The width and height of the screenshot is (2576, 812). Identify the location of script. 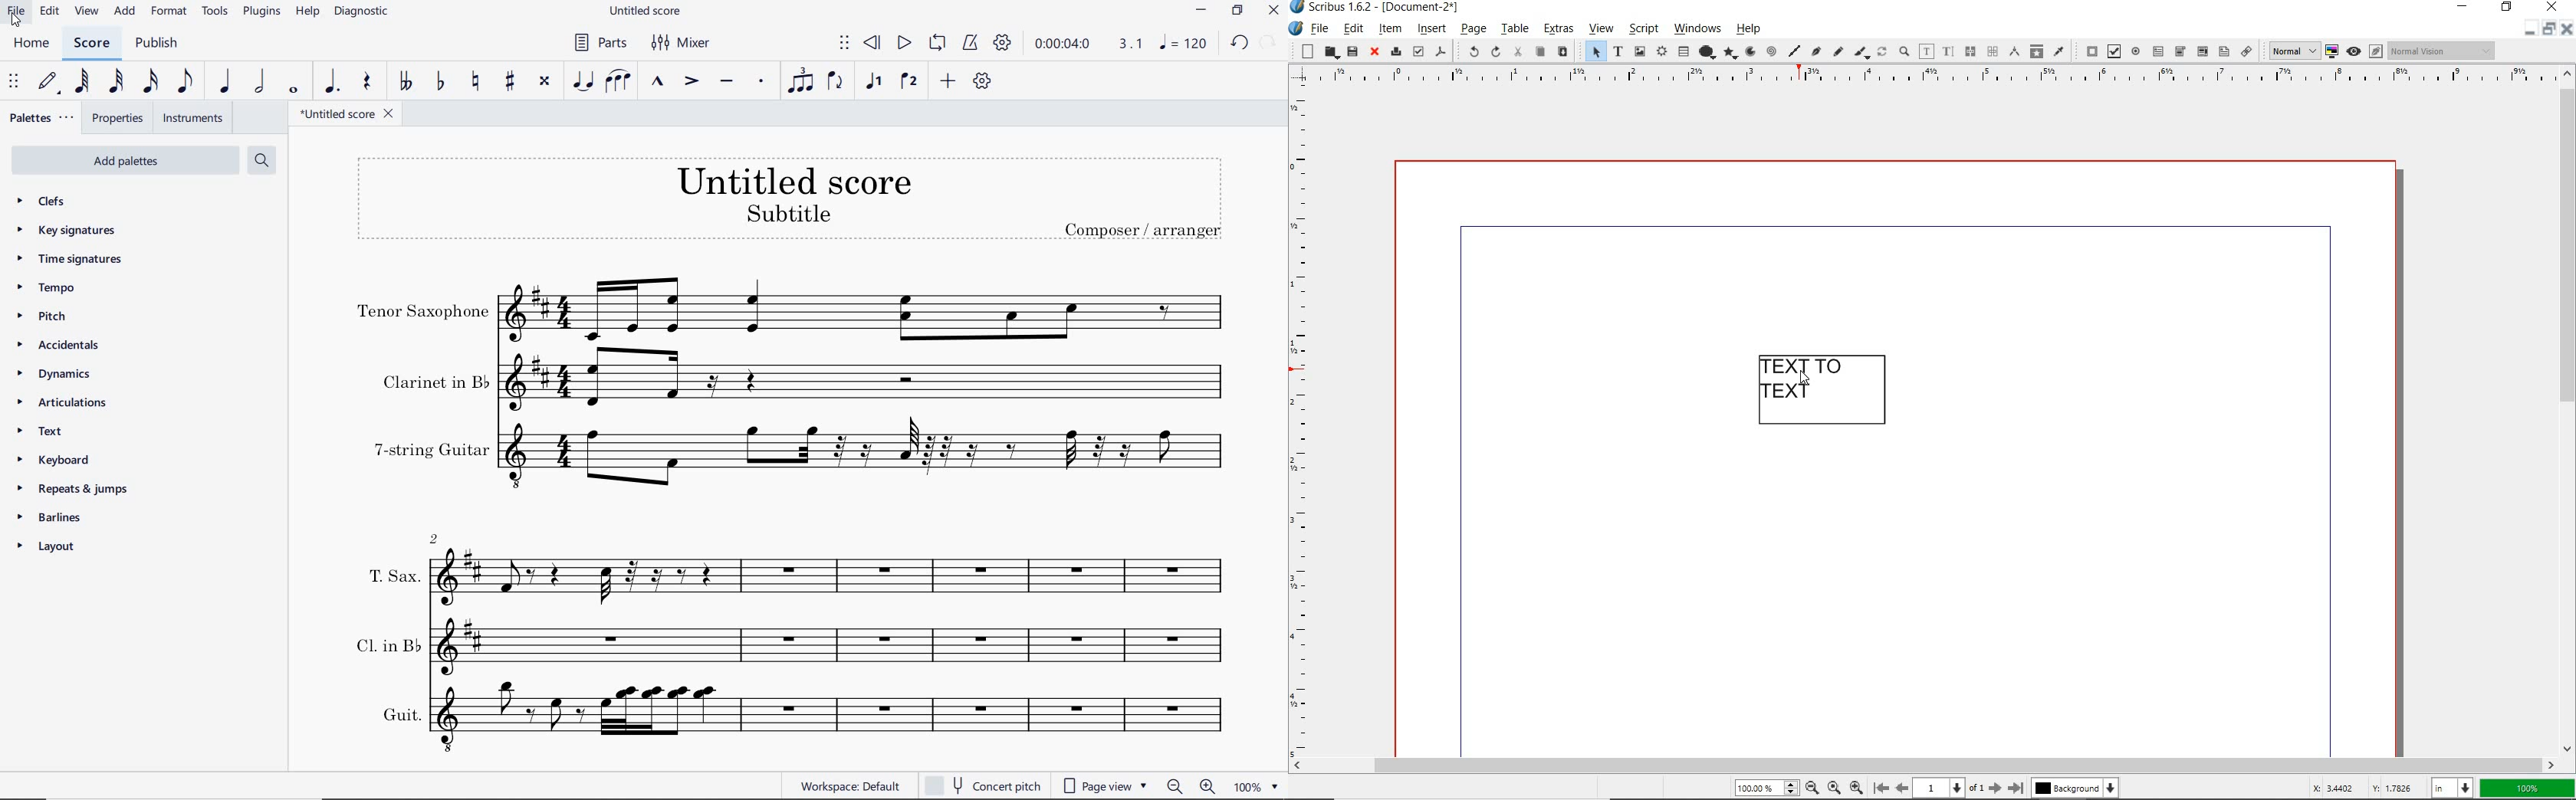
(1644, 28).